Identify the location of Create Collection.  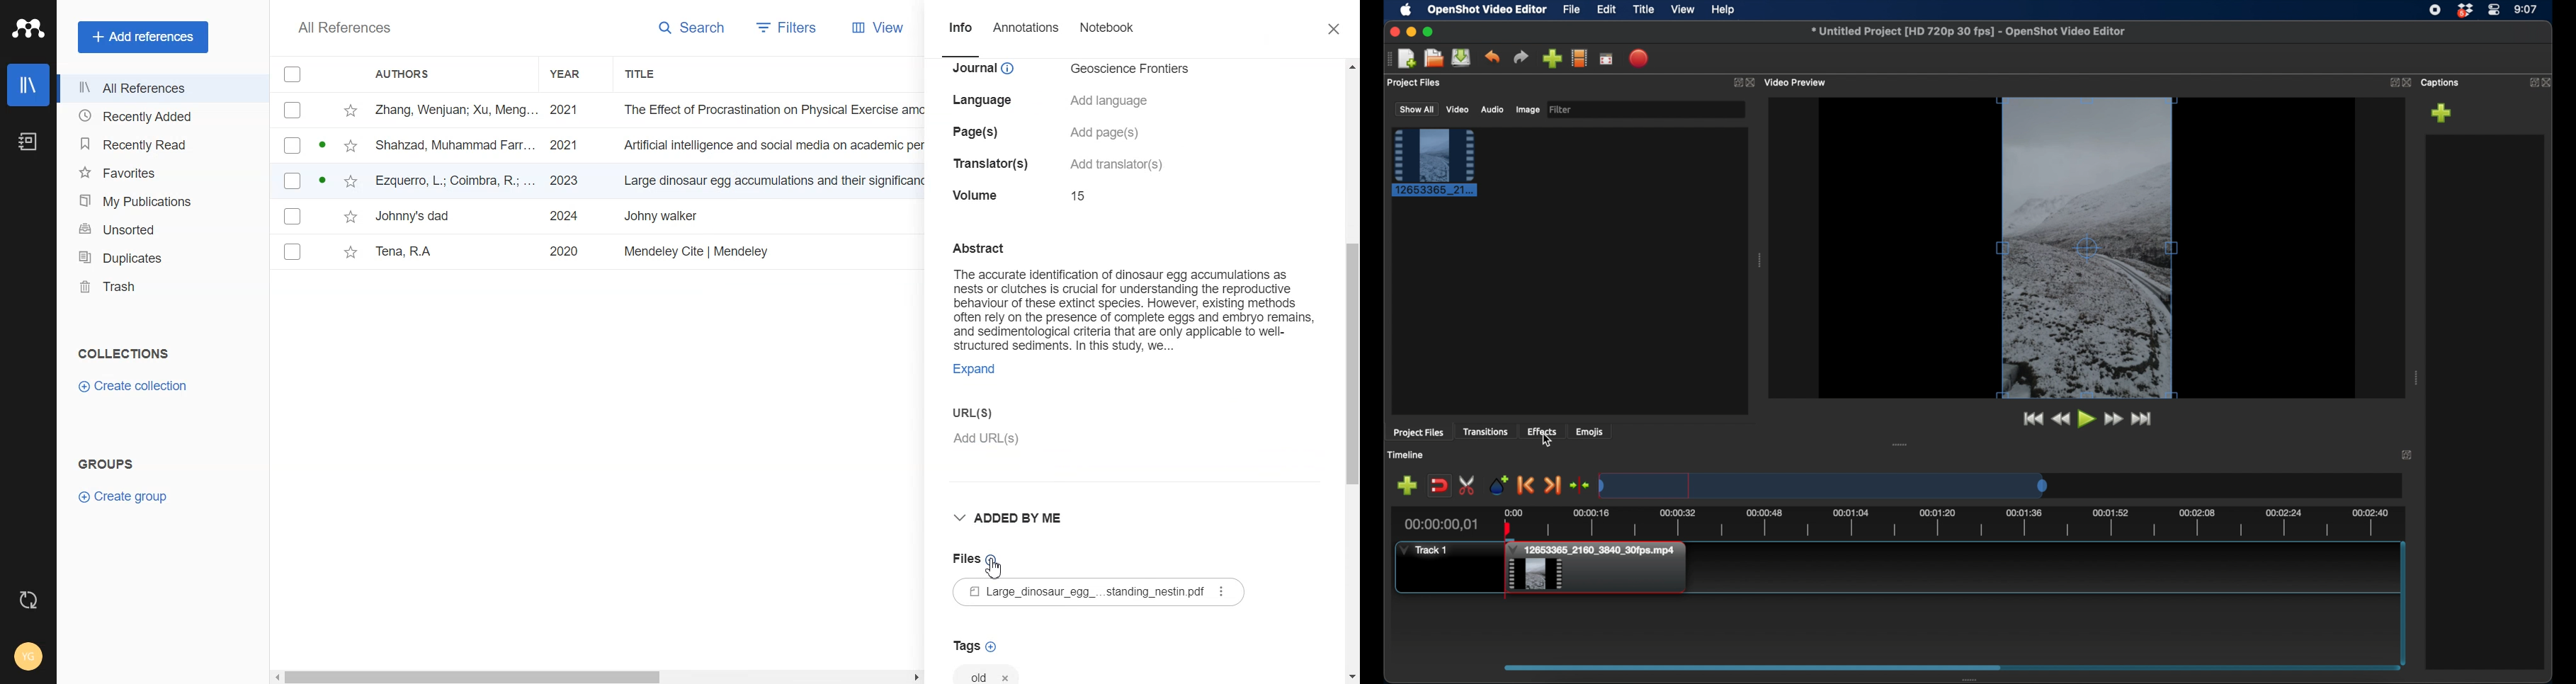
(134, 387).